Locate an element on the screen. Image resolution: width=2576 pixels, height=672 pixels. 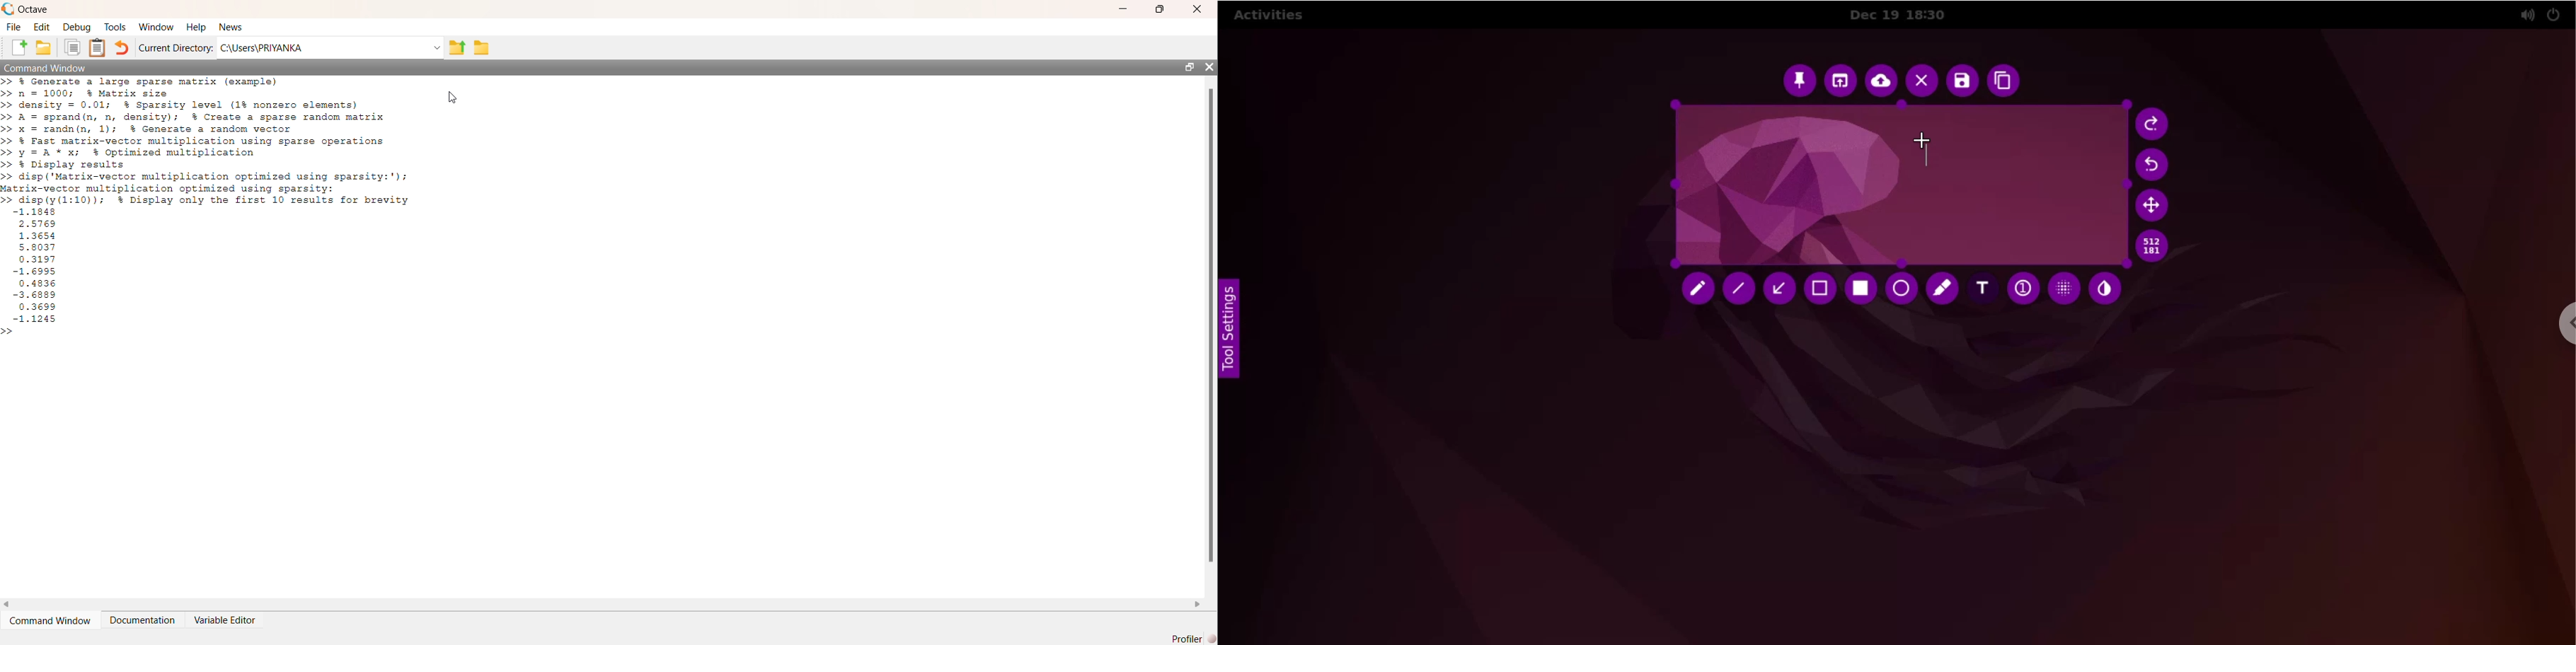
variable editor is located at coordinates (235, 621).